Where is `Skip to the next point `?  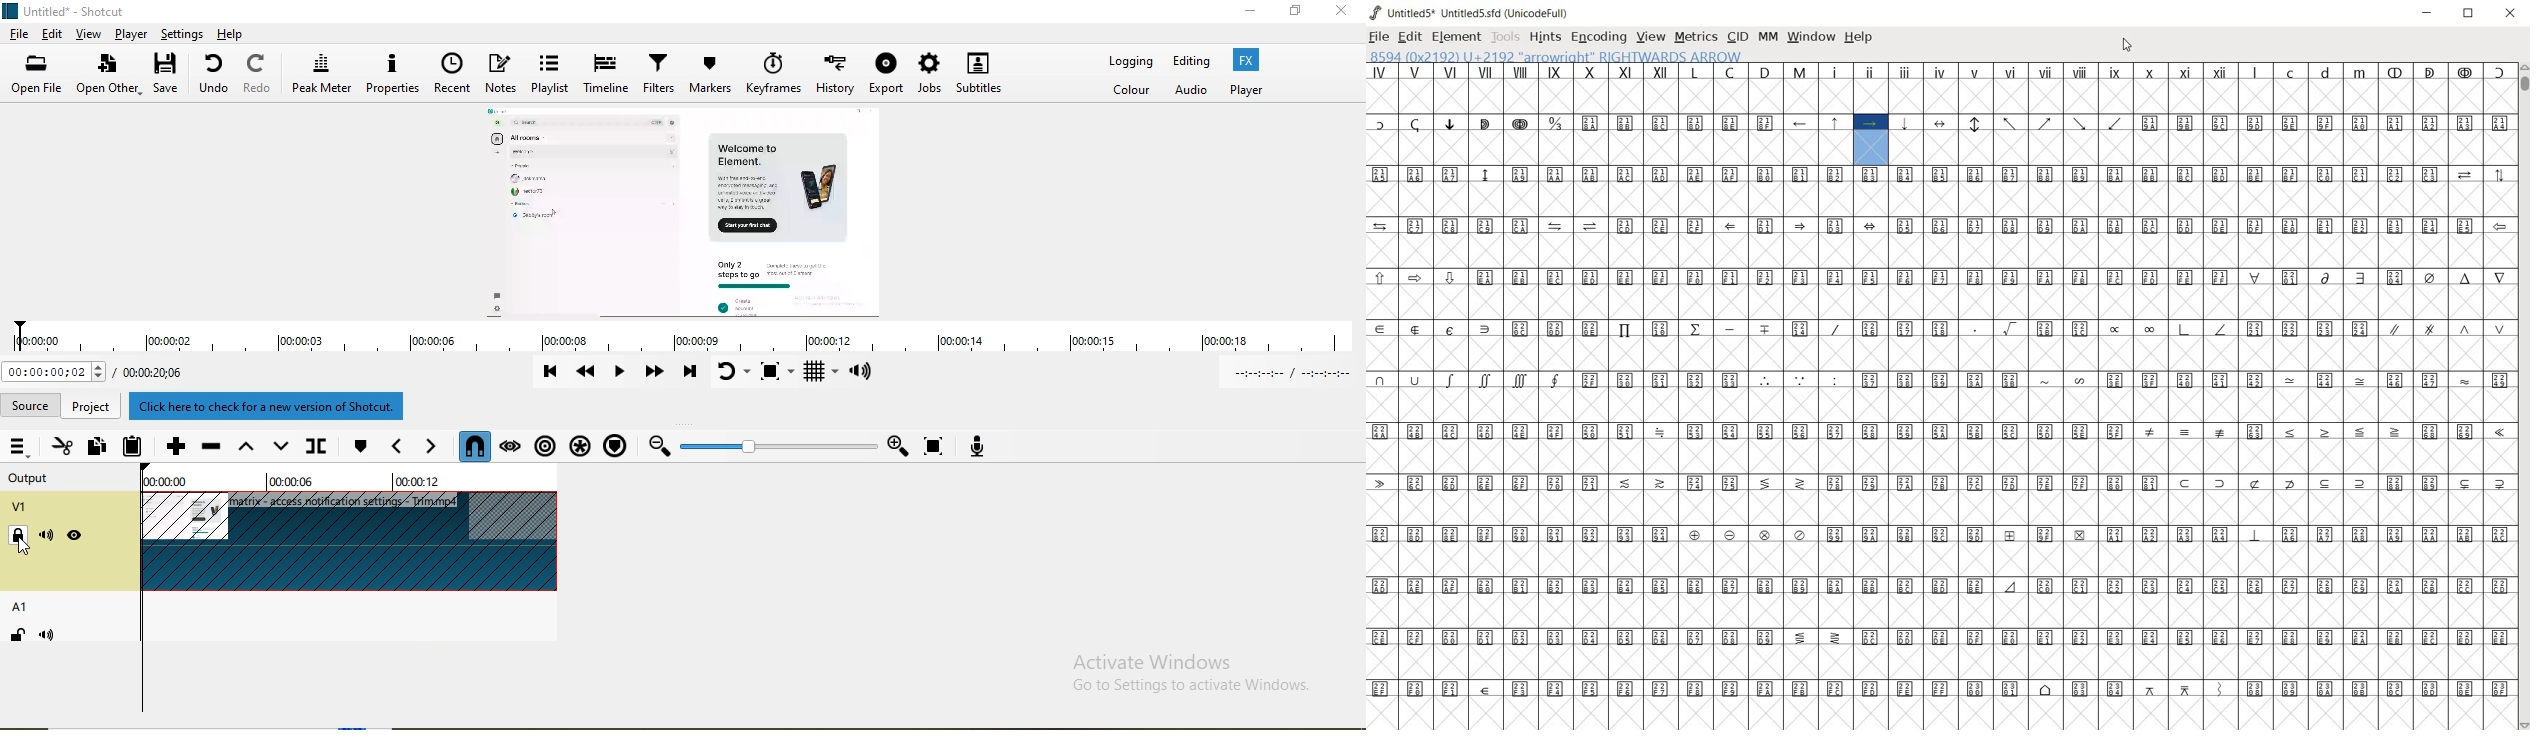 Skip to the next point  is located at coordinates (691, 375).